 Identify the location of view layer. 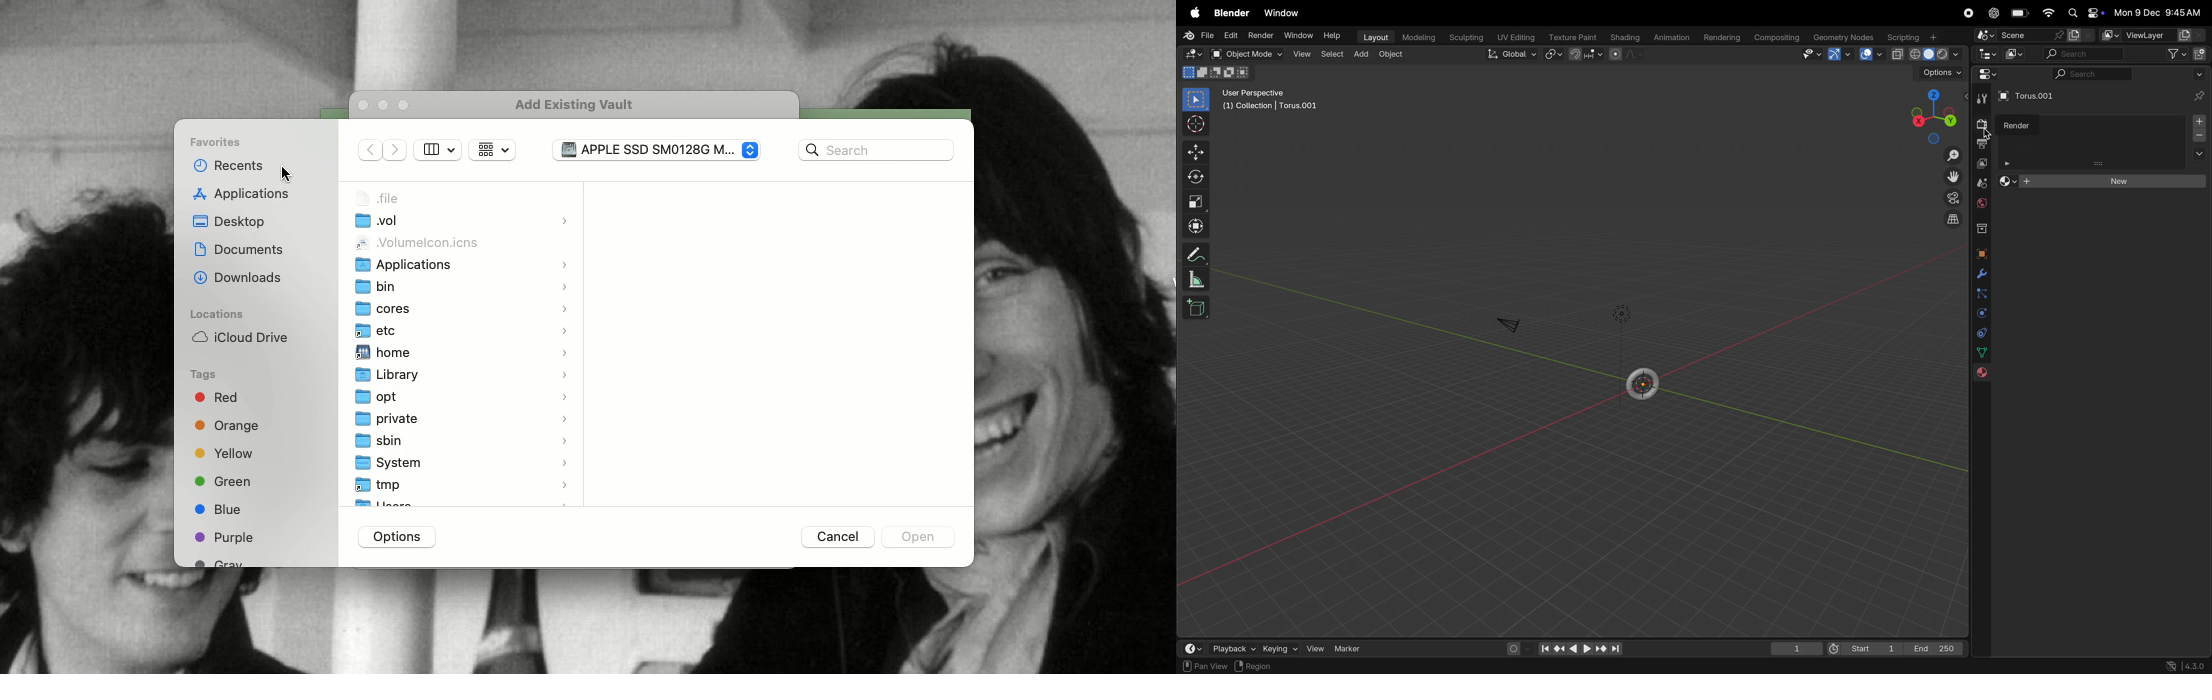
(1982, 163).